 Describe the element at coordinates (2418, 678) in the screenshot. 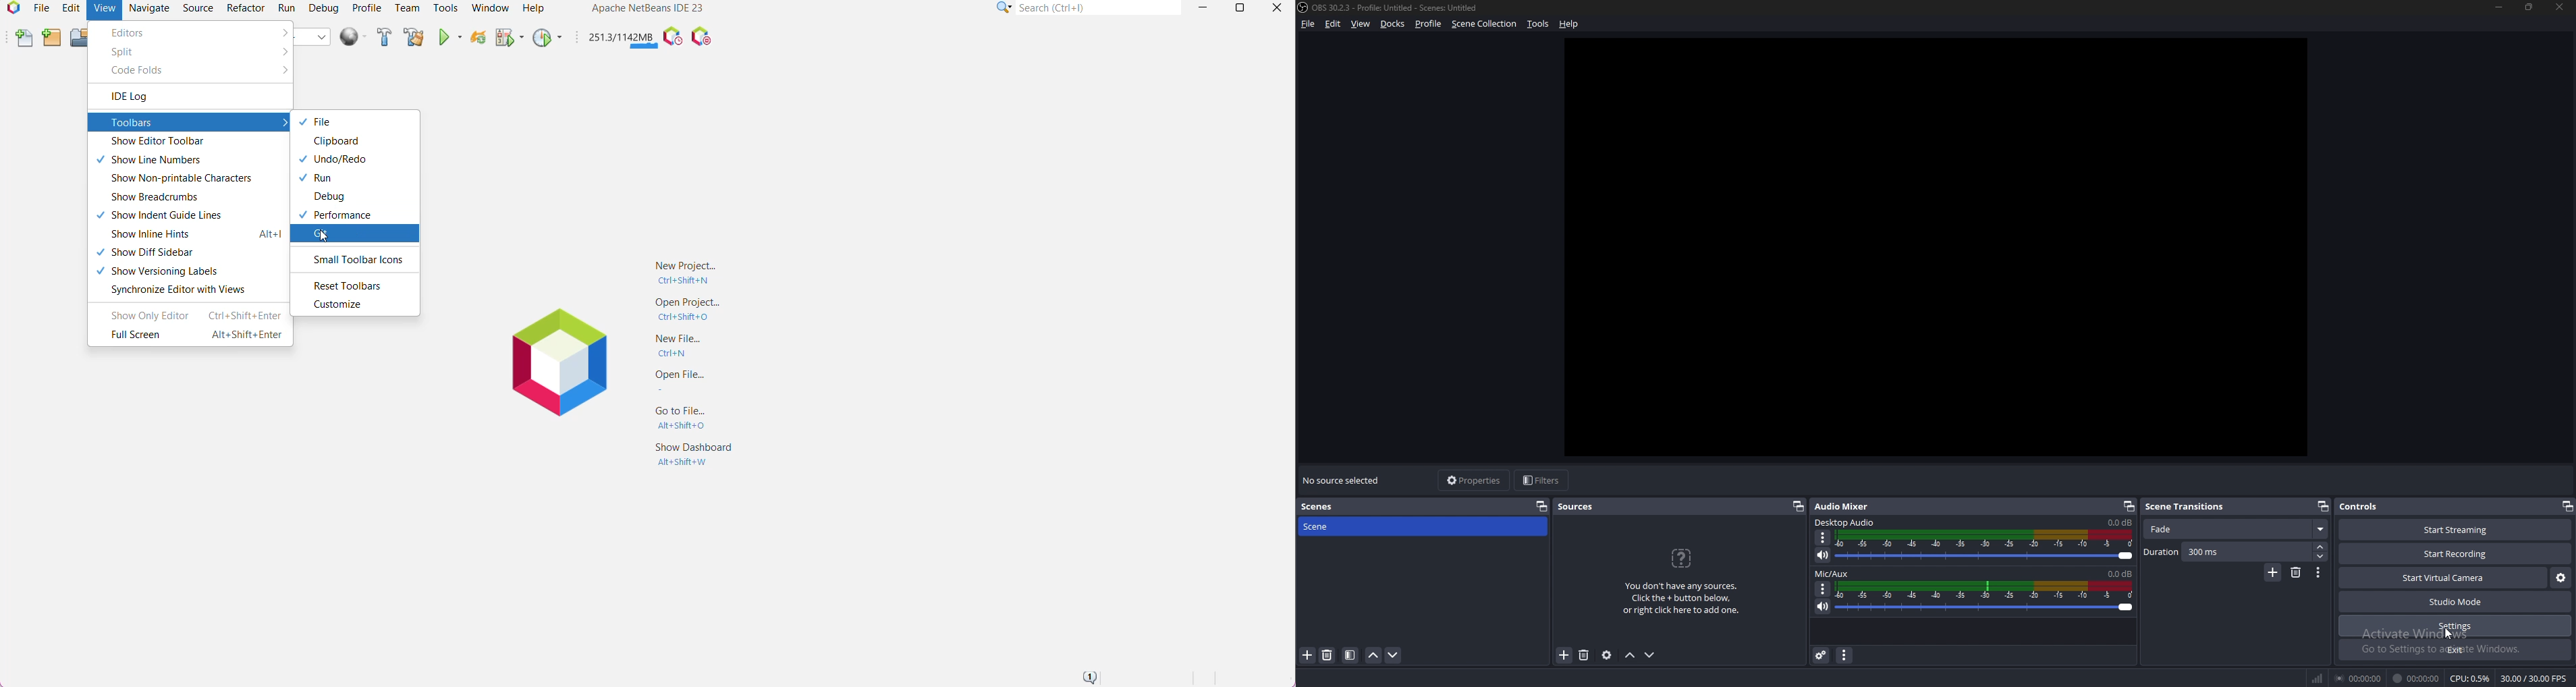

I see `00:00:00` at that location.